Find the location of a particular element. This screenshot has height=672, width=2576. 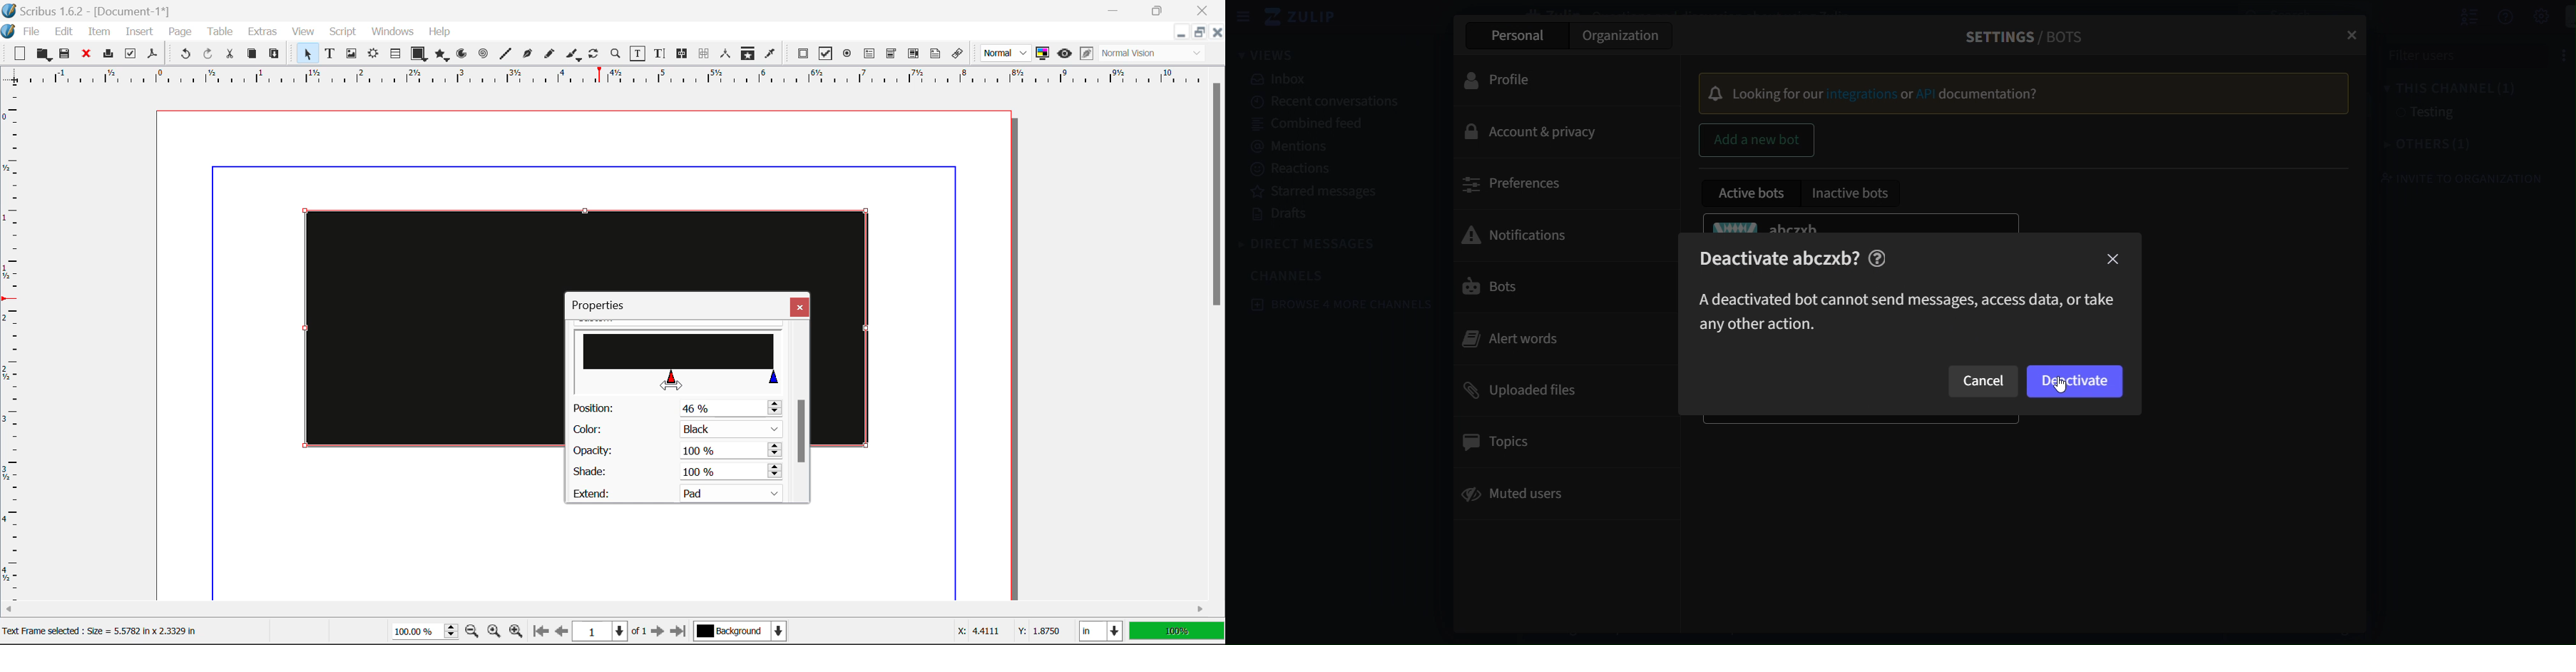

recent conversations is located at coordinates (1327, 103).